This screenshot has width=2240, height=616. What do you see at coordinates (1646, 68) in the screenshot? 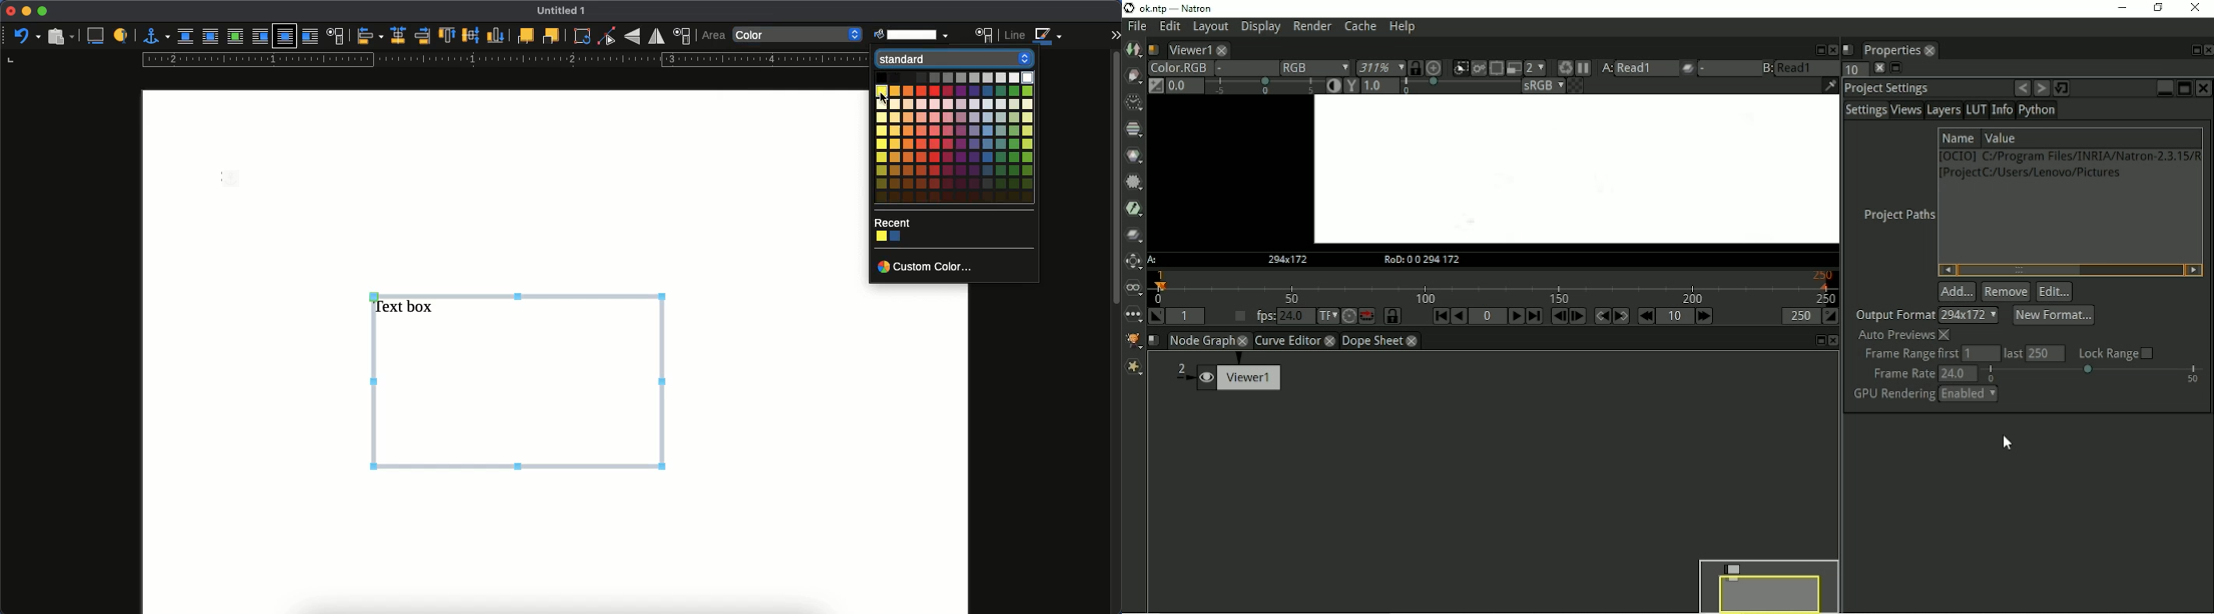
I see `a menu` at bounding box center [1646, 68].